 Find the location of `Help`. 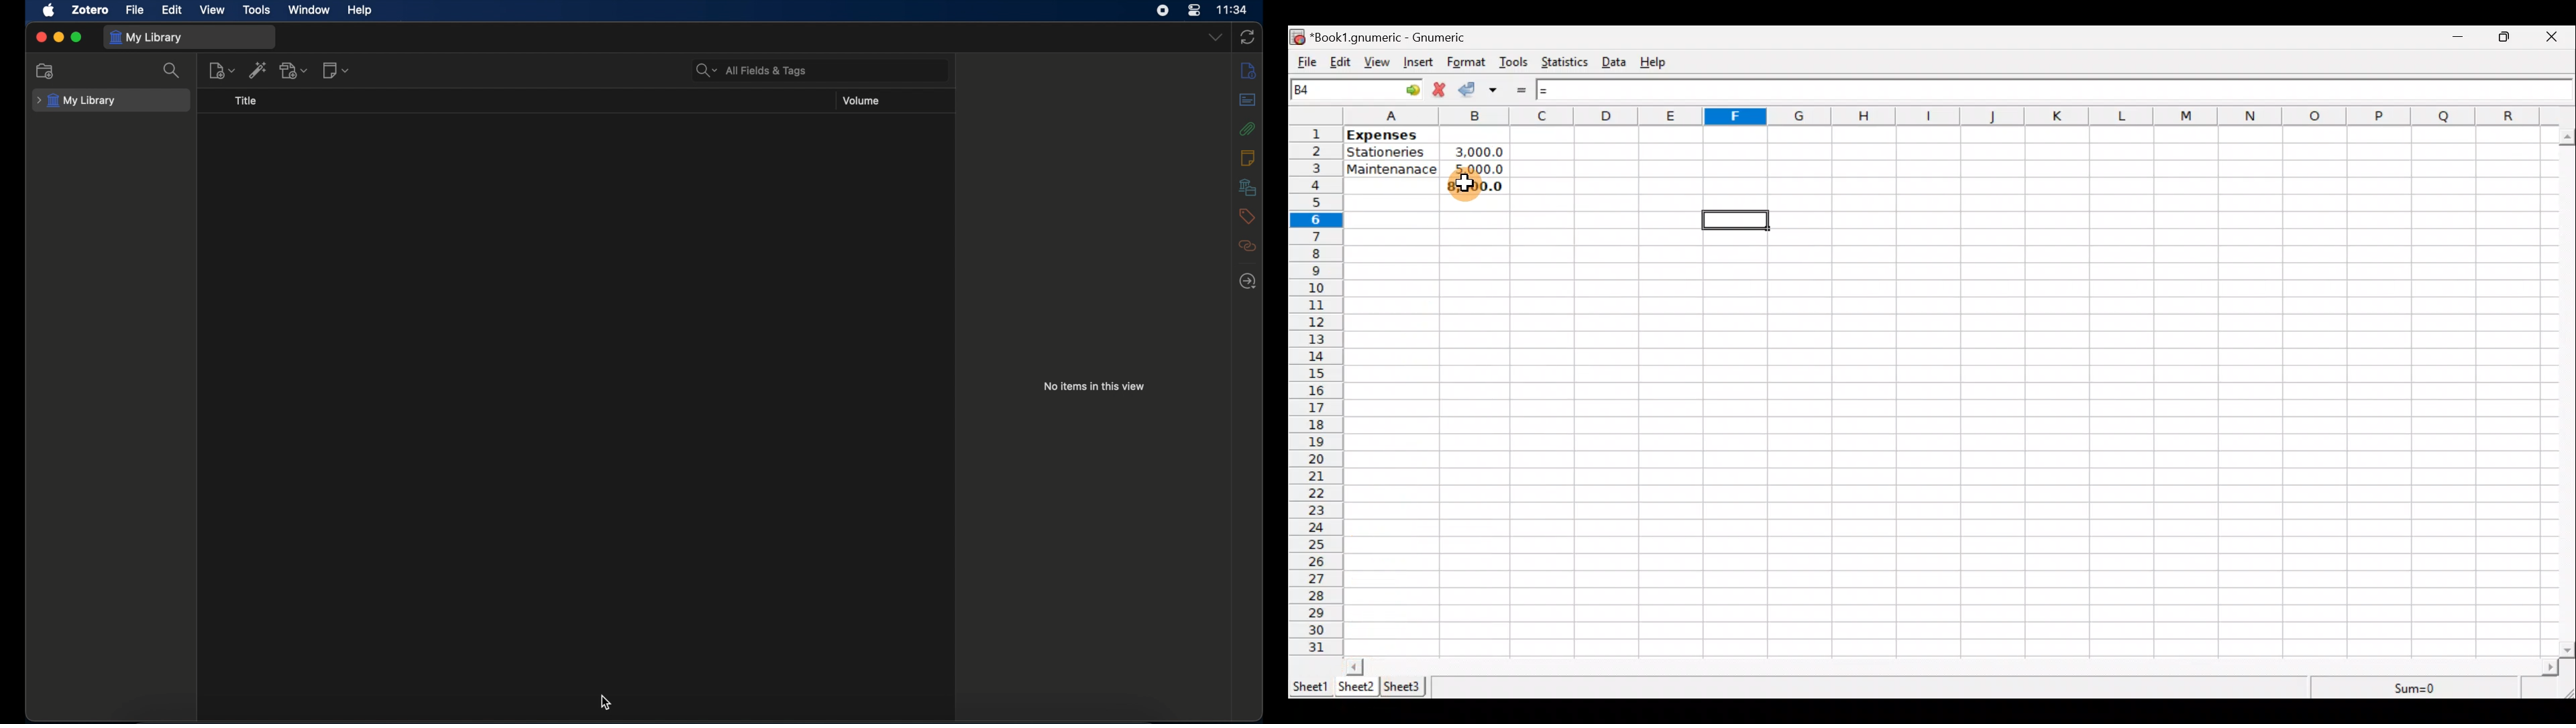

Help is located at coordinates (1660, 62).